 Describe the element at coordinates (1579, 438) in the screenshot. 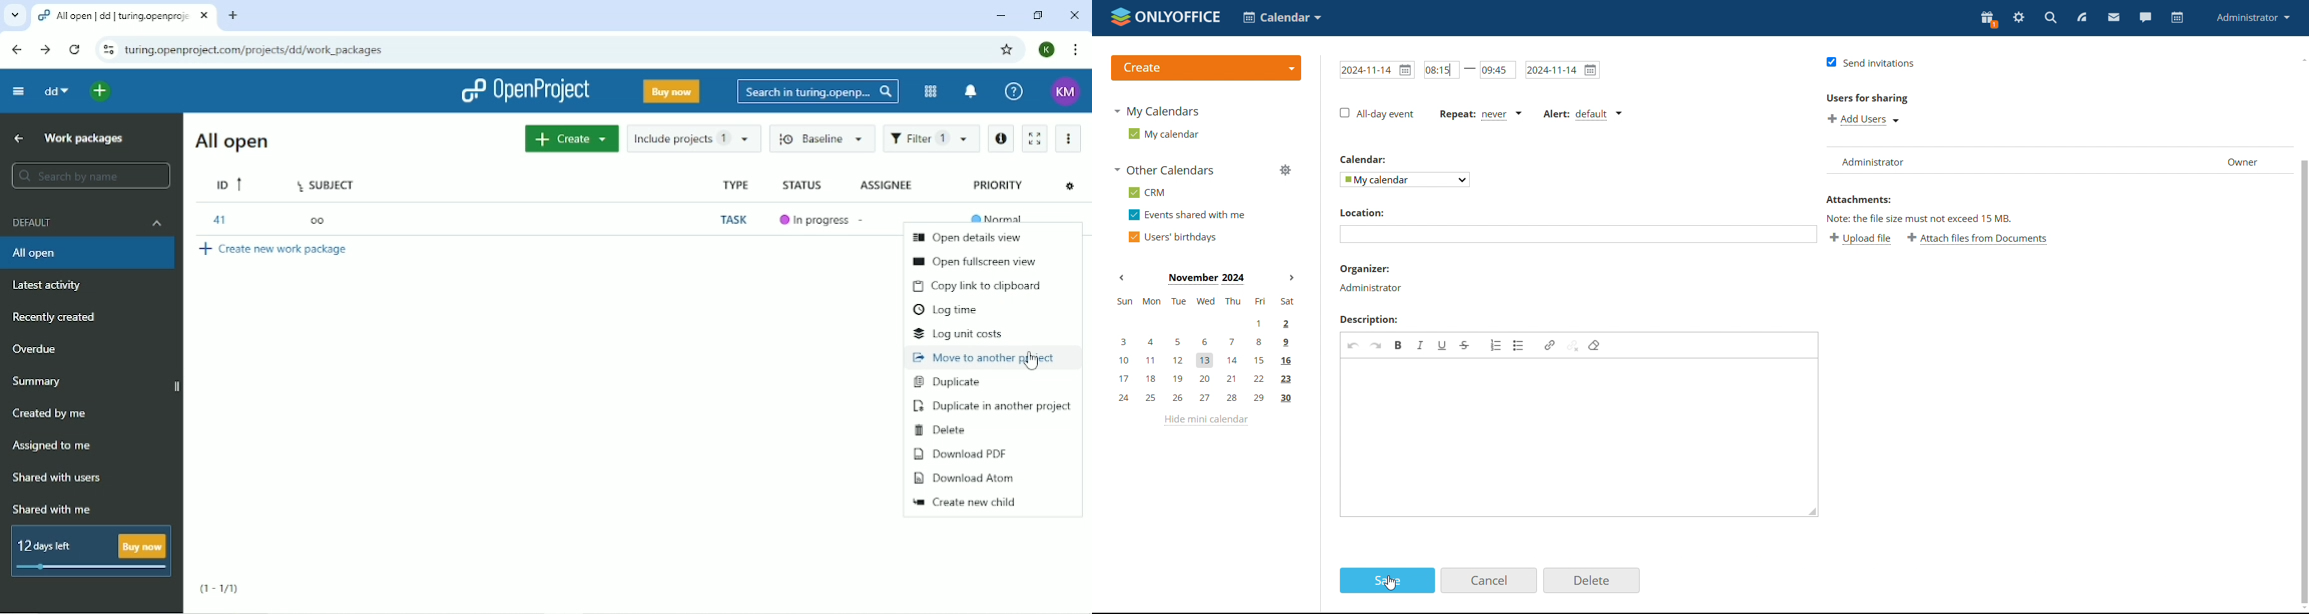

I see `Add description` at that location.